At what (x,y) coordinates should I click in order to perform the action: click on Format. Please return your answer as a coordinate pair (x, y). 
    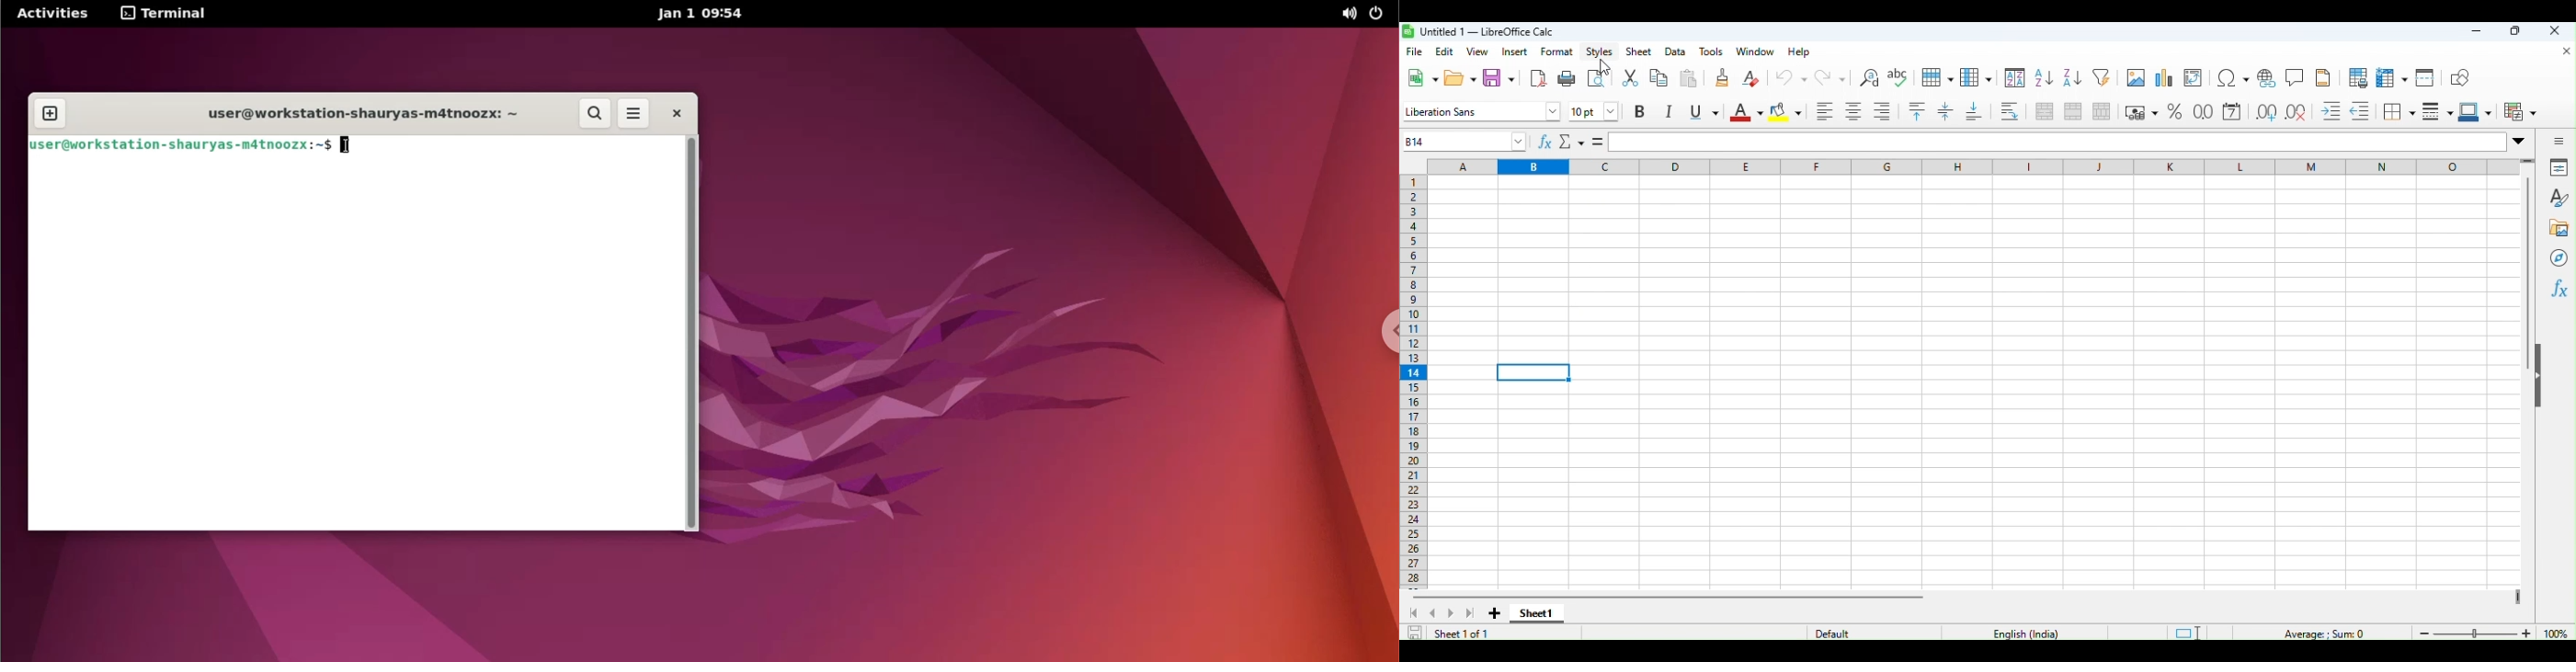
    Looking at the image, I should click on (1555, 51).